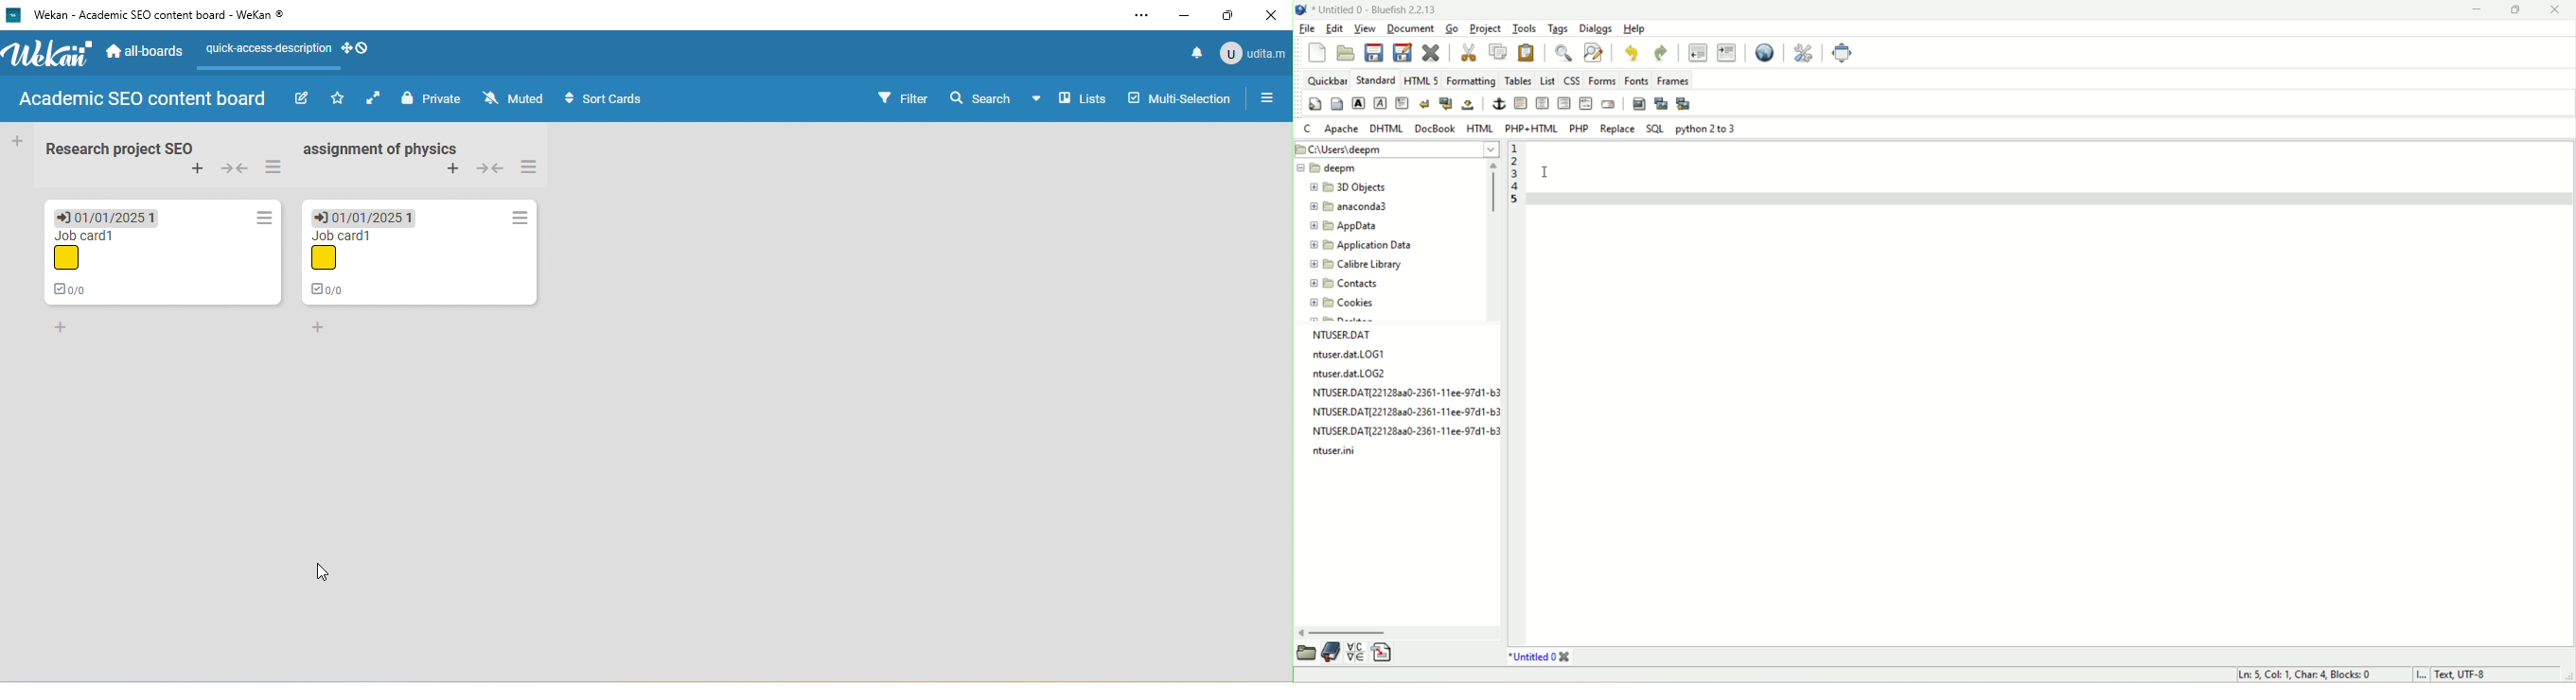 This screenshot has height=700, width=2576. Describe the element at coordinates (1655, 128) in the screenshot. I see `SQL` at that location.